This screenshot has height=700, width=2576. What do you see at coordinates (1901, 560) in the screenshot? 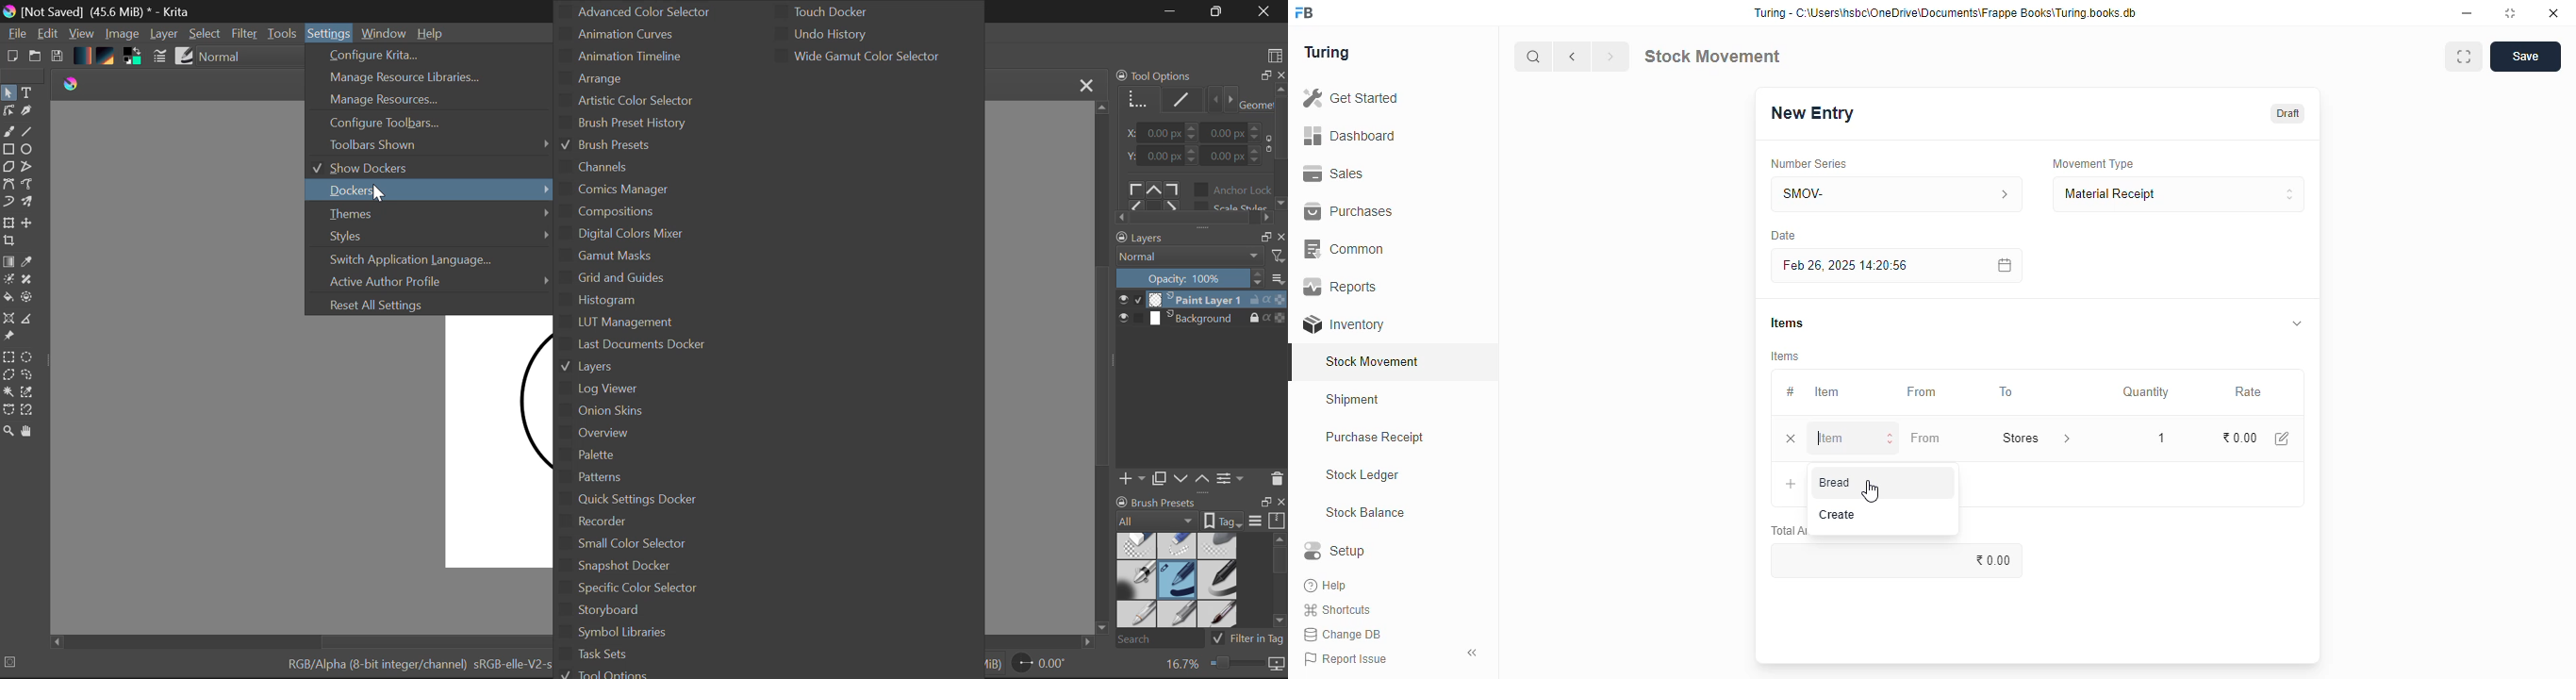
I see `₹0.00` at bounding box center [1901, 560].